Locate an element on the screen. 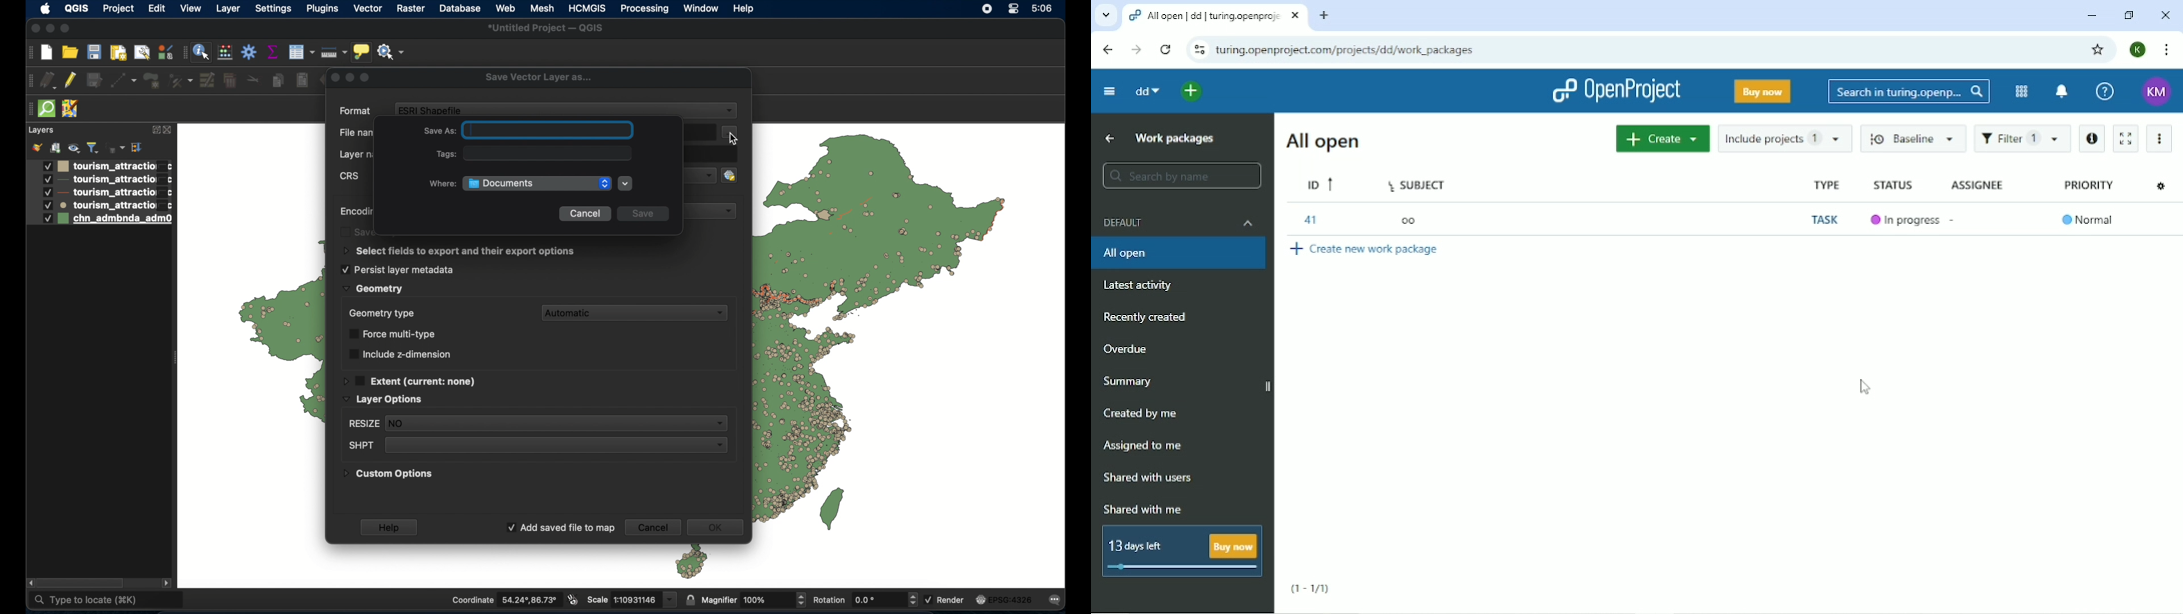 The height and width of the screenshot is (616, 2184). layer 3 is located at coordinates (98, 193).